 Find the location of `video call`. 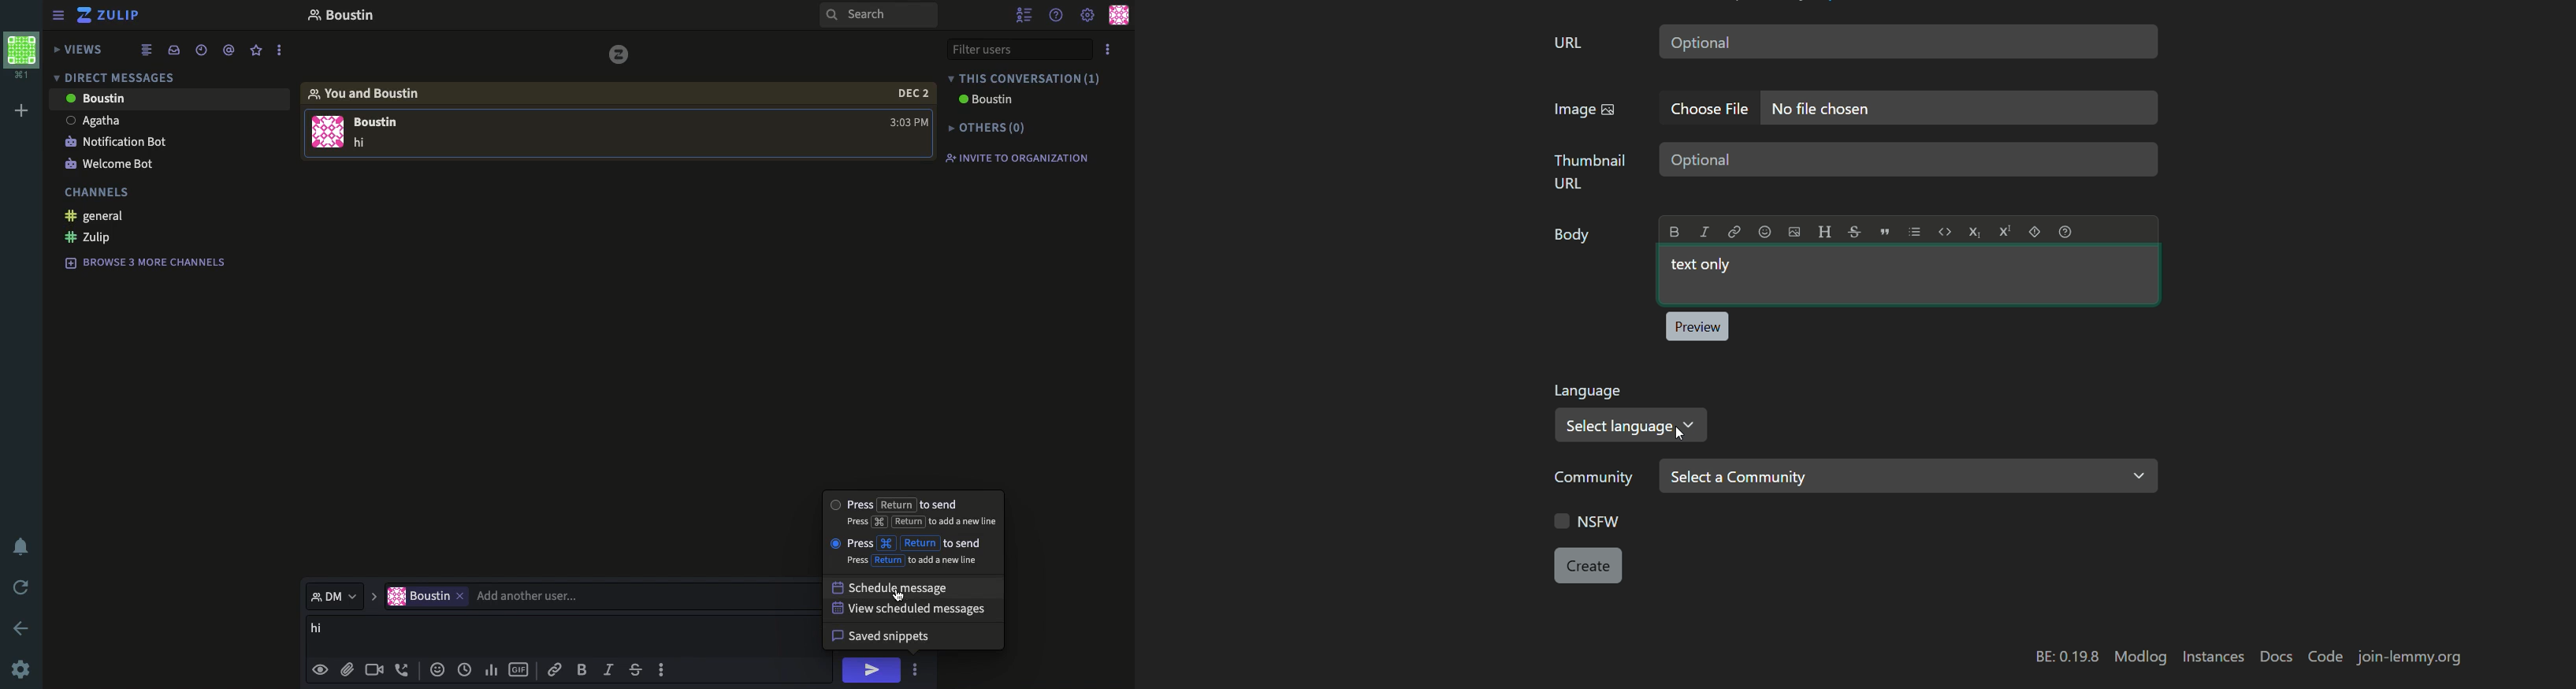

video call is located at coordinates (373, 669).